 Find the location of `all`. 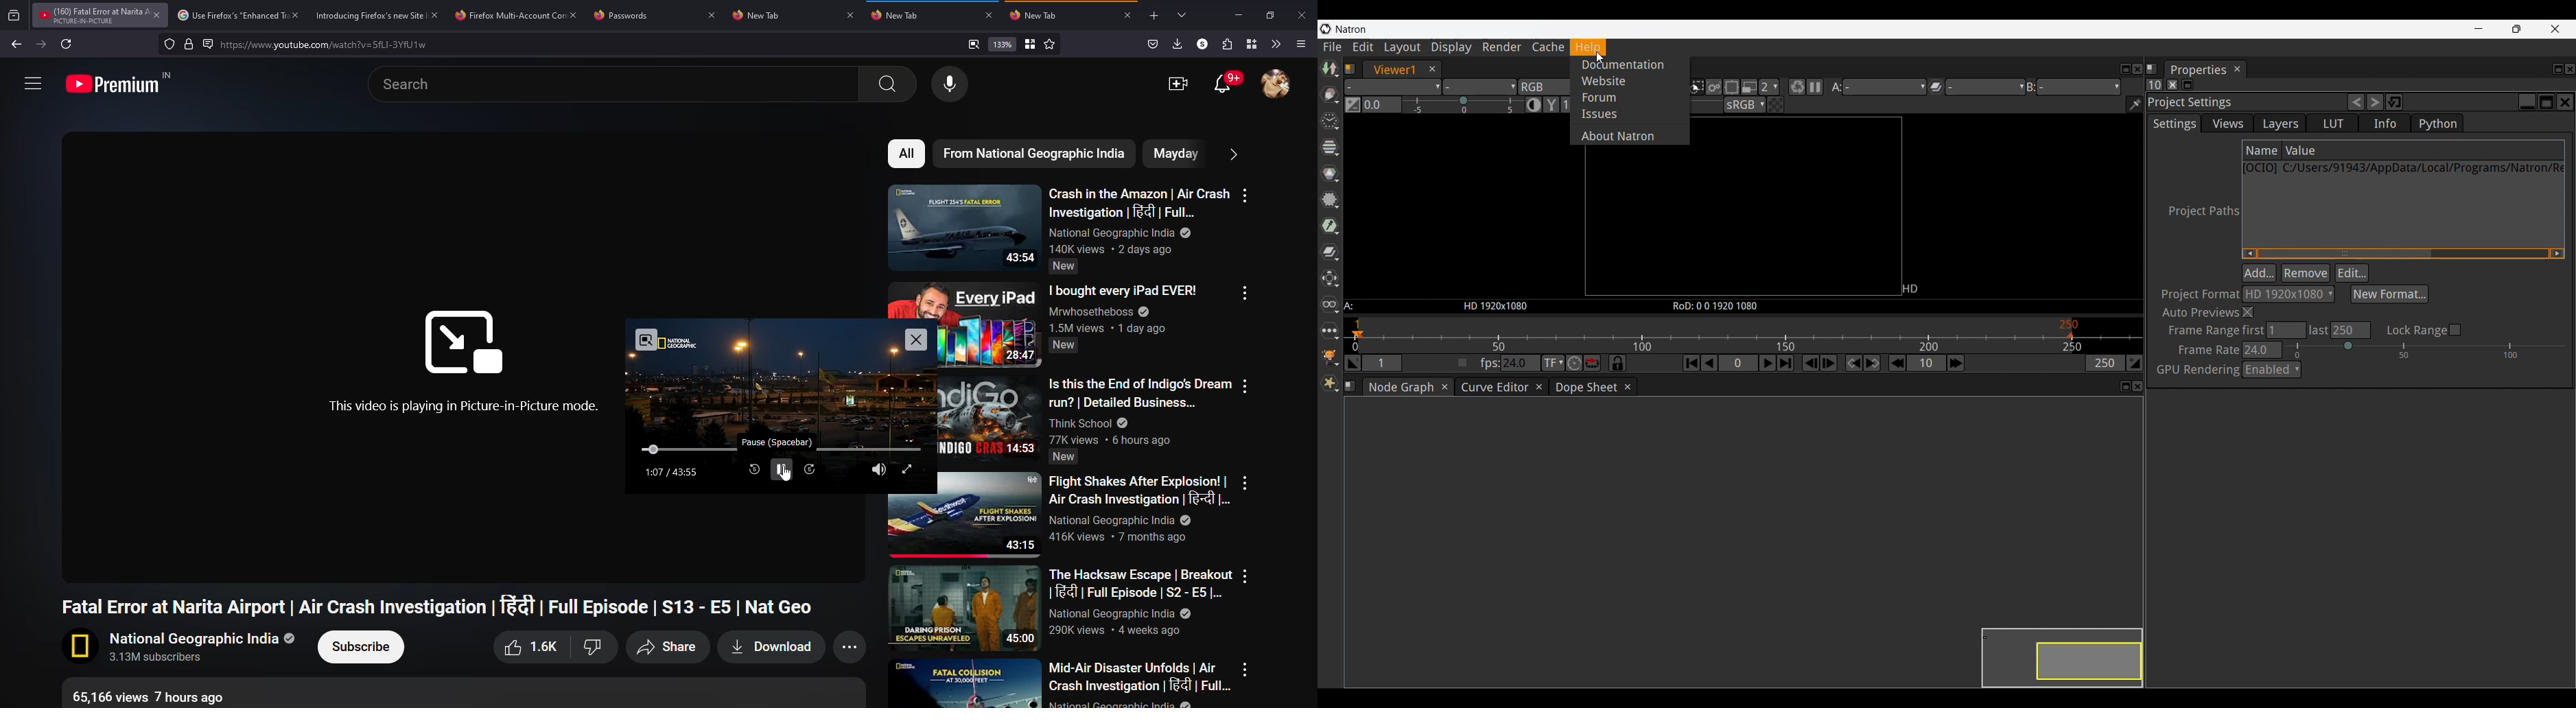

all is located at coordinates (908, 154).